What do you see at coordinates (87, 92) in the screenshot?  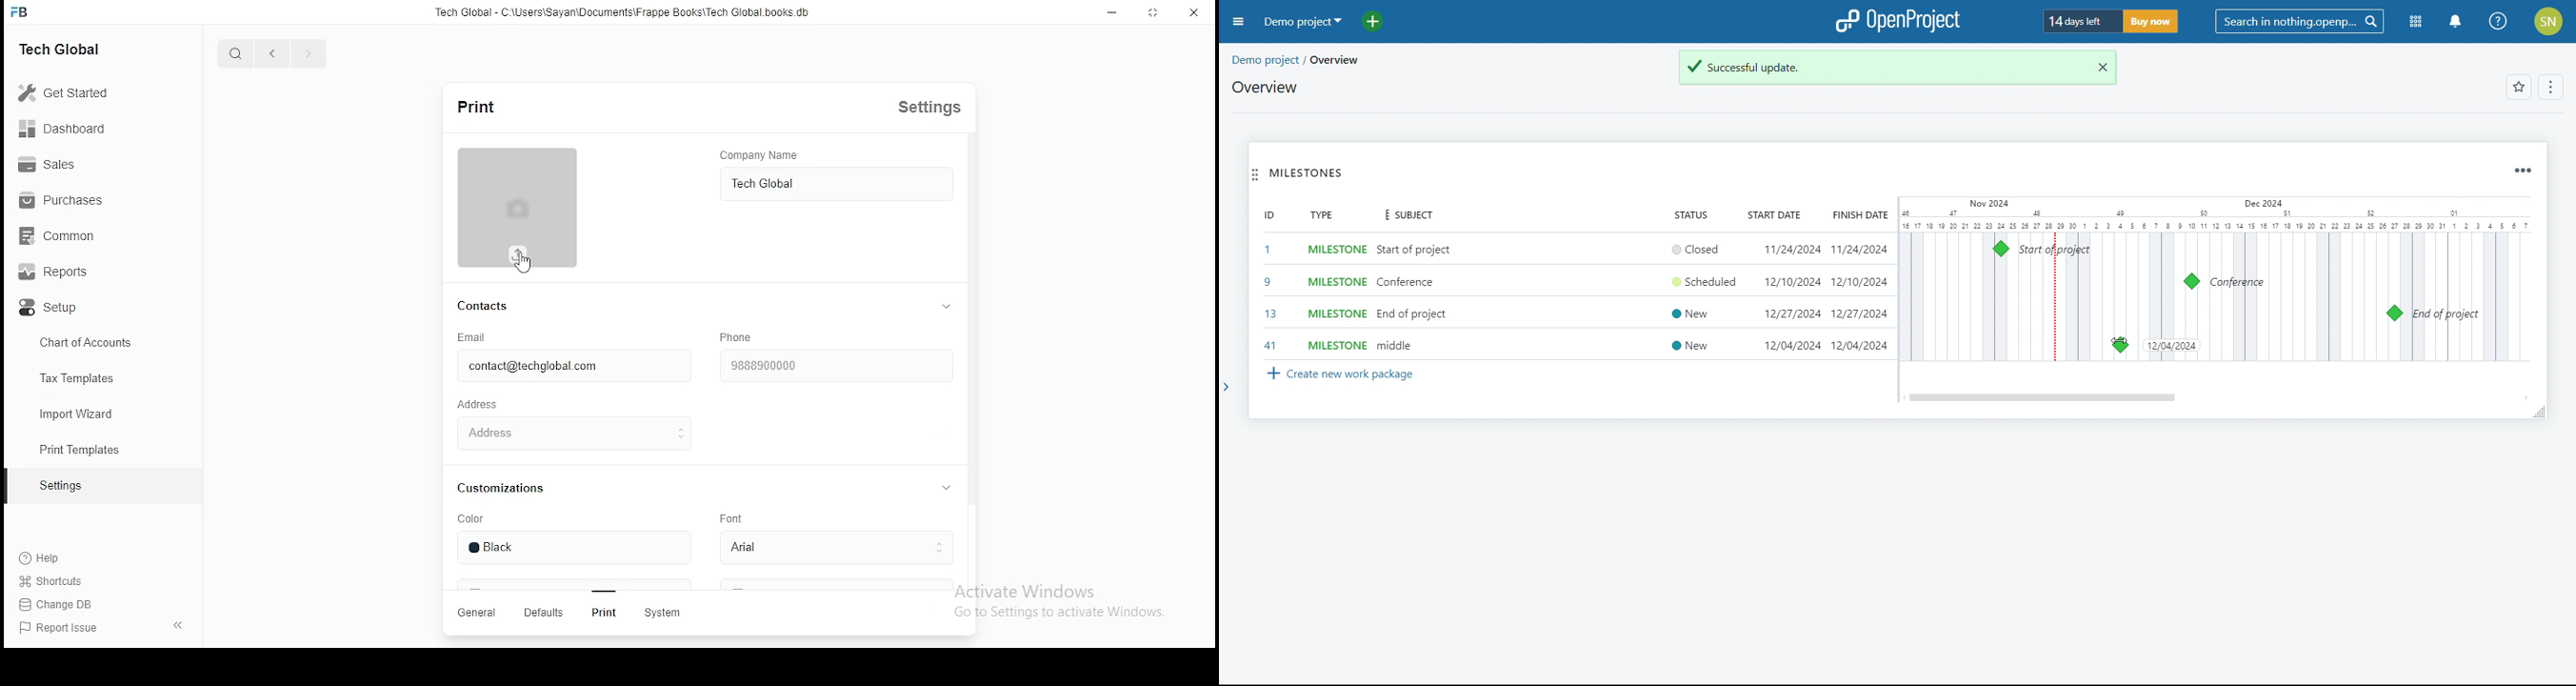 I see `Get Started ` at bounding box center [87, 92].